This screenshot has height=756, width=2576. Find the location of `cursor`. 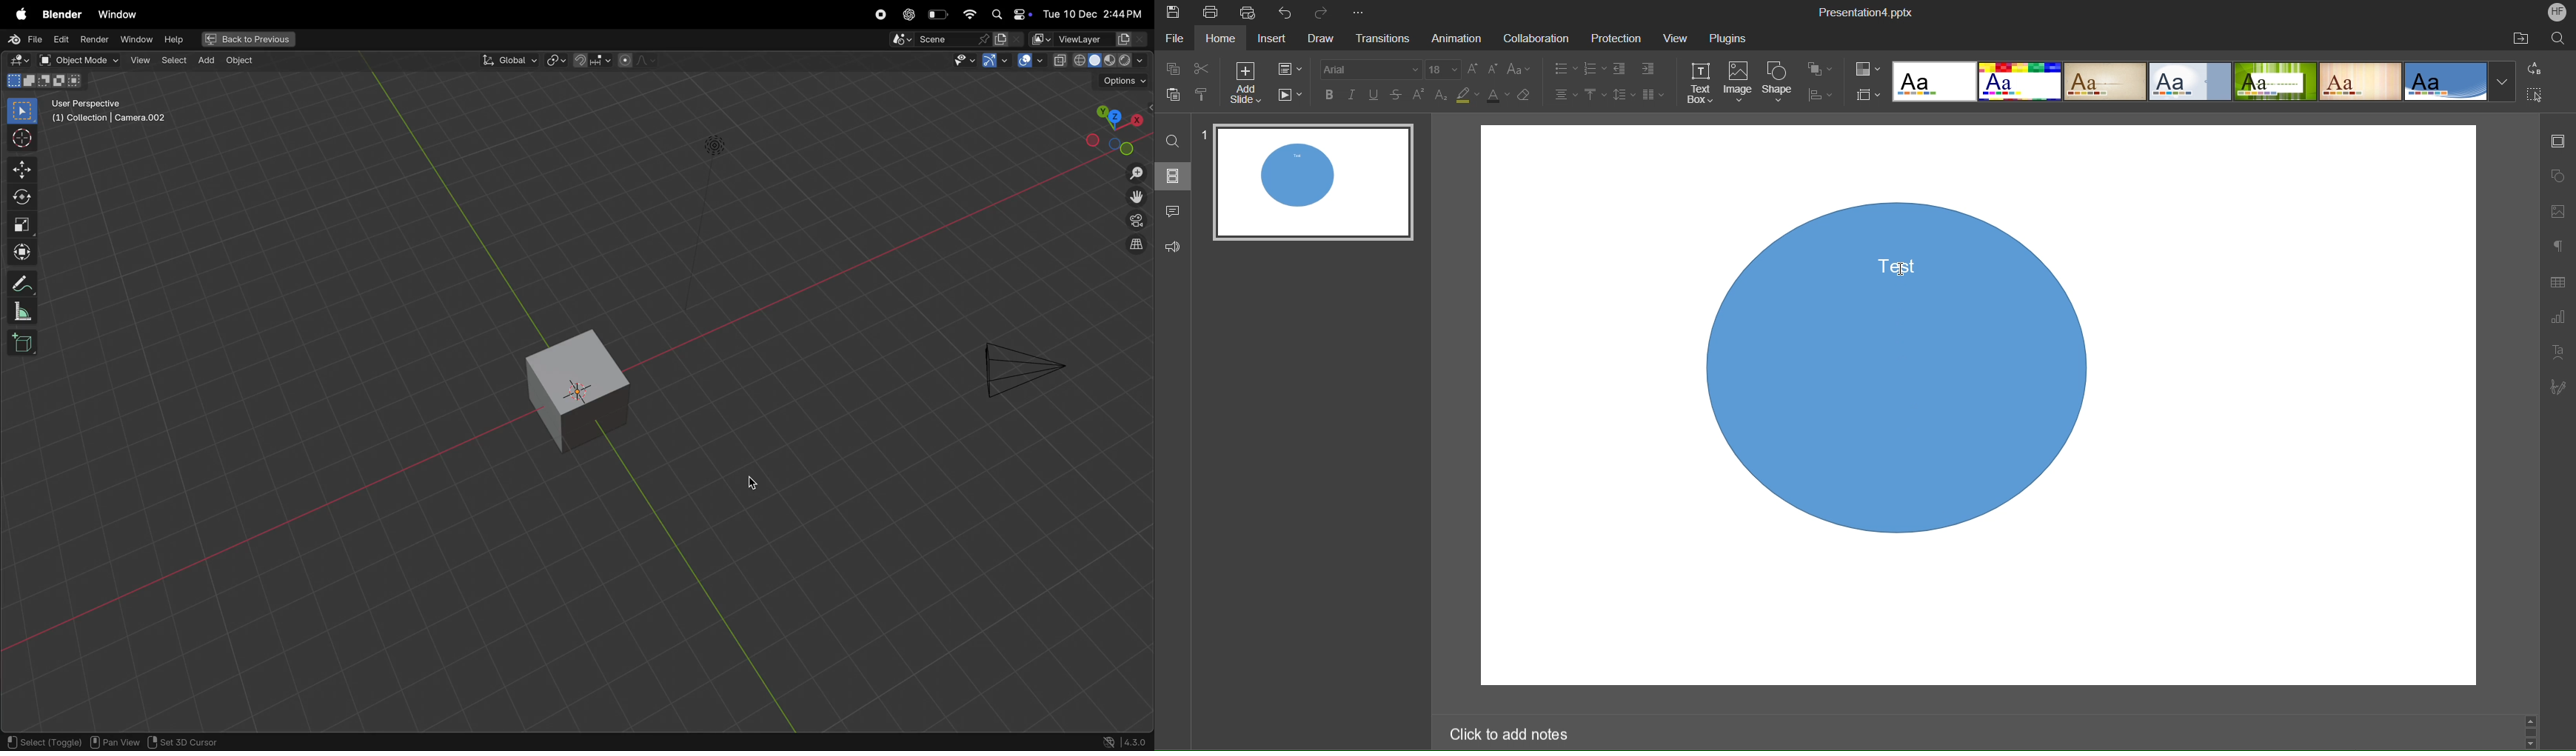

cursor is located at coordinates (752, 480).